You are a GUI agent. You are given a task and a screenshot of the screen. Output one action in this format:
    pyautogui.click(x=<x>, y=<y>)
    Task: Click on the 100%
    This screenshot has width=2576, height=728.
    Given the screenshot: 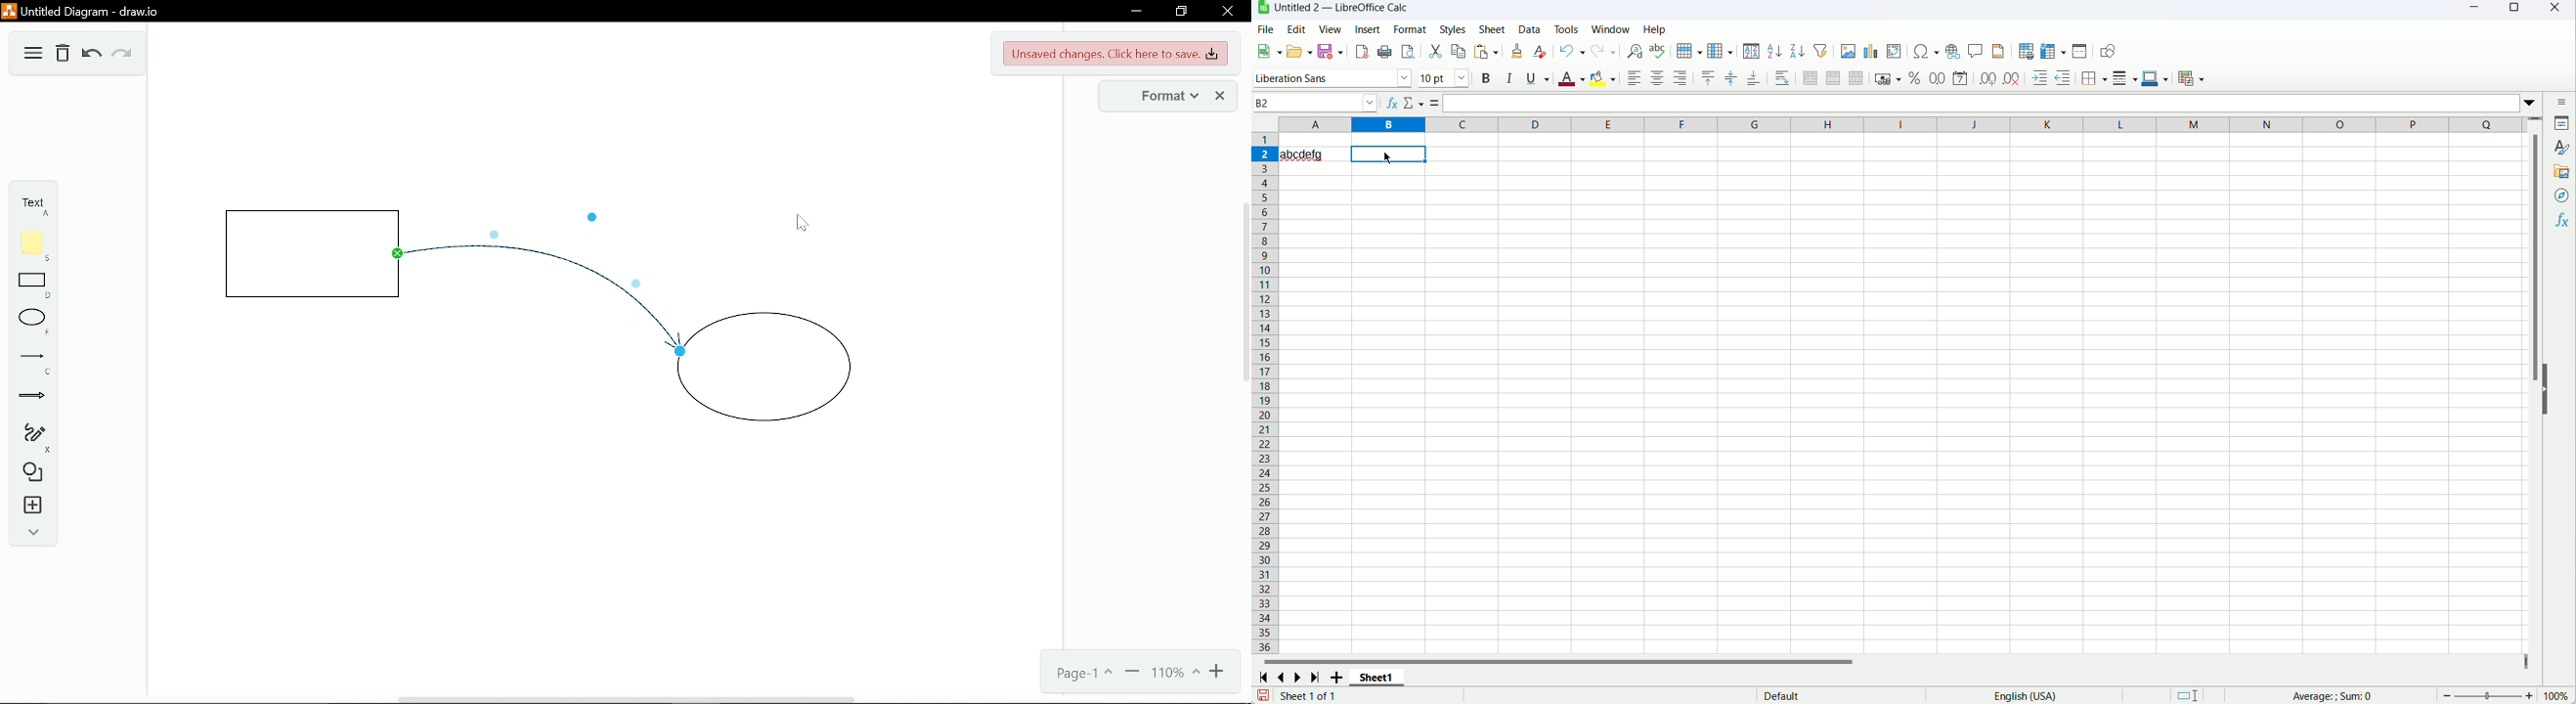 What is the action you would take?
    pyautogui.click(x=2556, y=696)
    